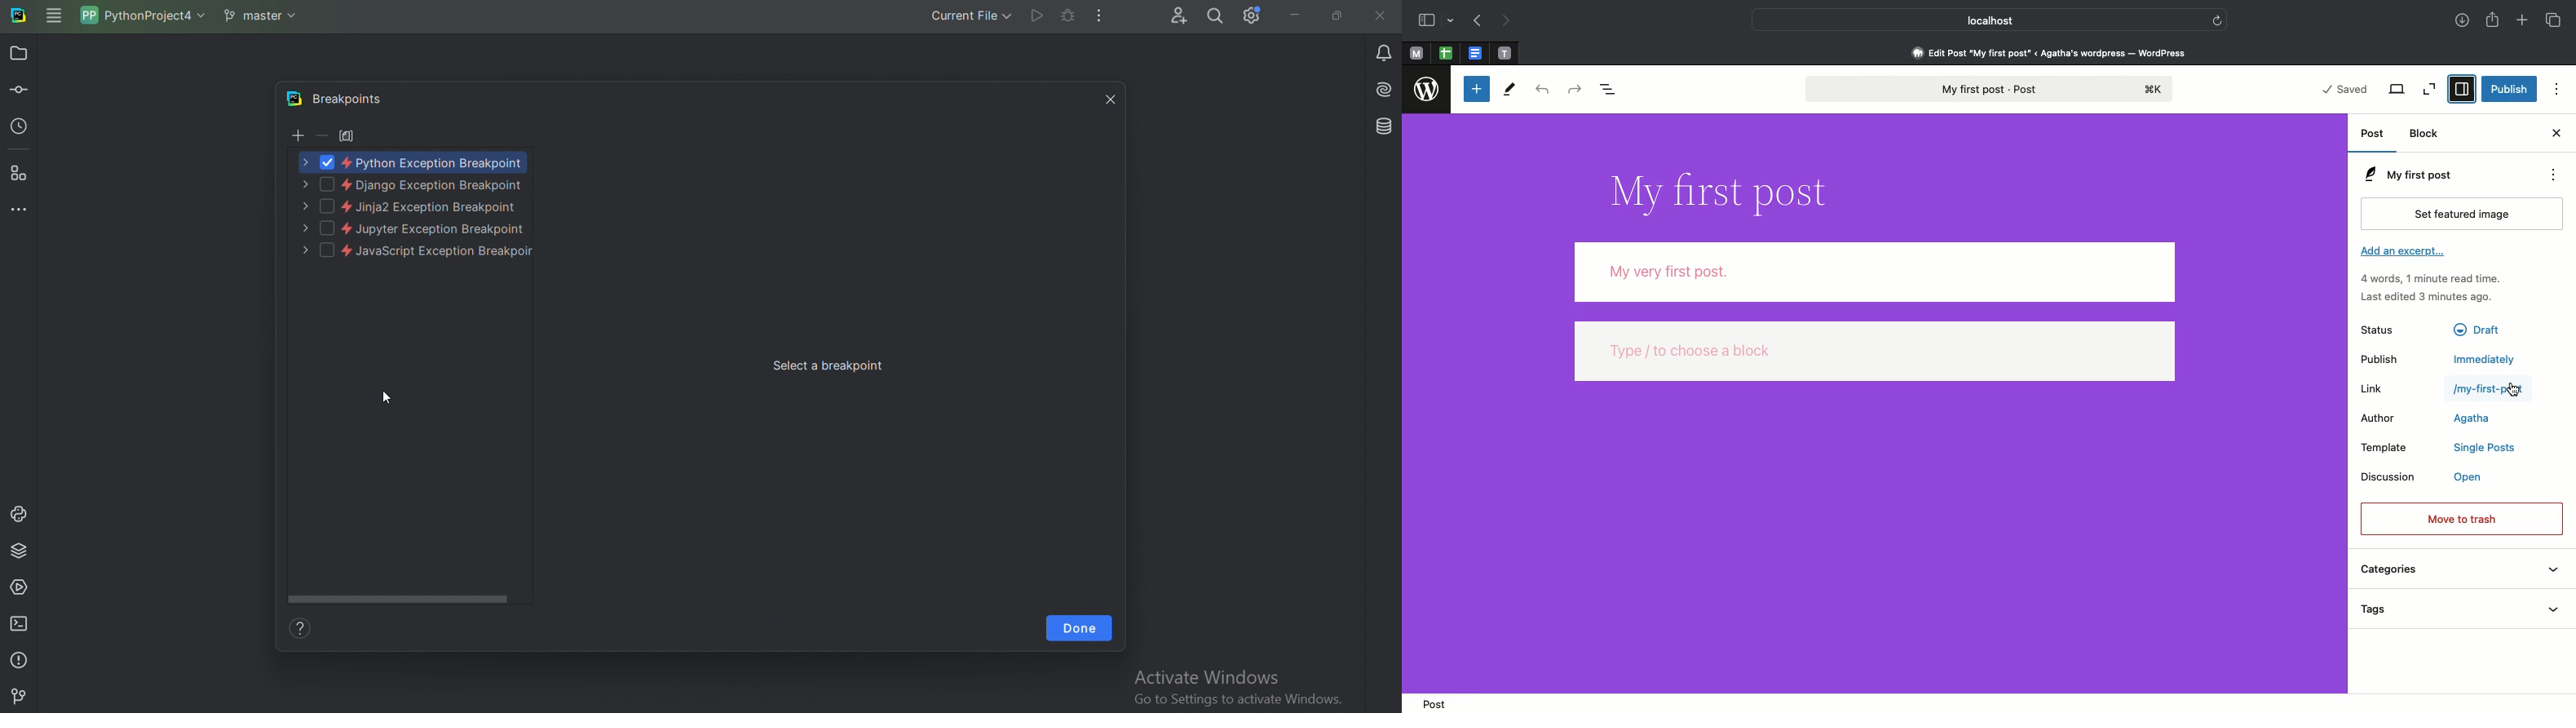 This screenshot has height=728, width=2576. What do you see at coordinates (2377, 329) in the screenshot?
I see `Status` at bounding box center [2377, 329].